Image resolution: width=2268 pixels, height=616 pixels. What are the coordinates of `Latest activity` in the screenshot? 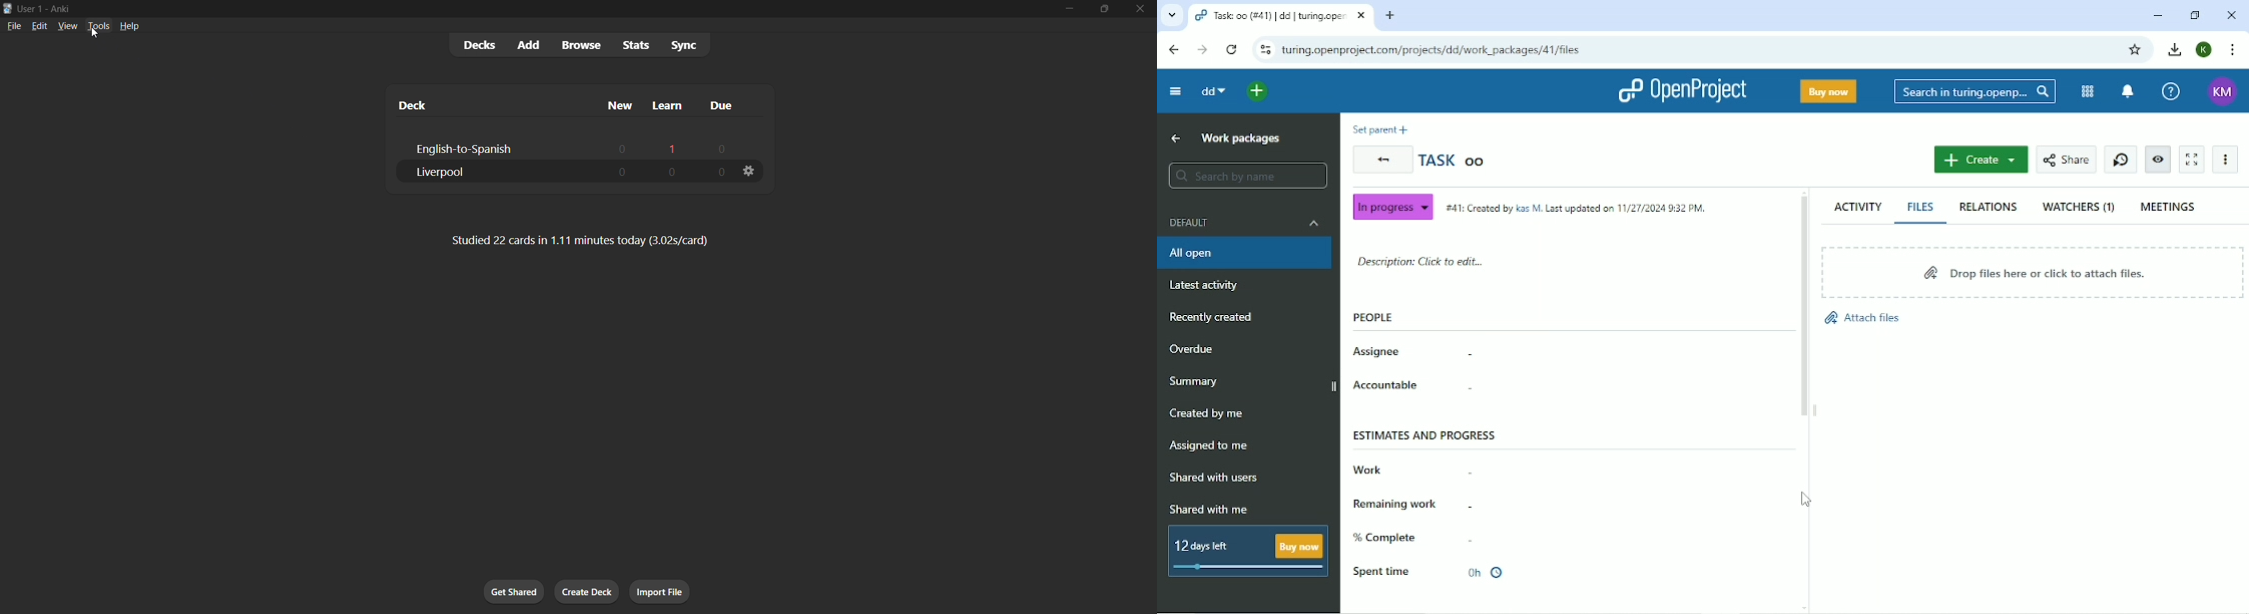 It's located at (1208, 284).